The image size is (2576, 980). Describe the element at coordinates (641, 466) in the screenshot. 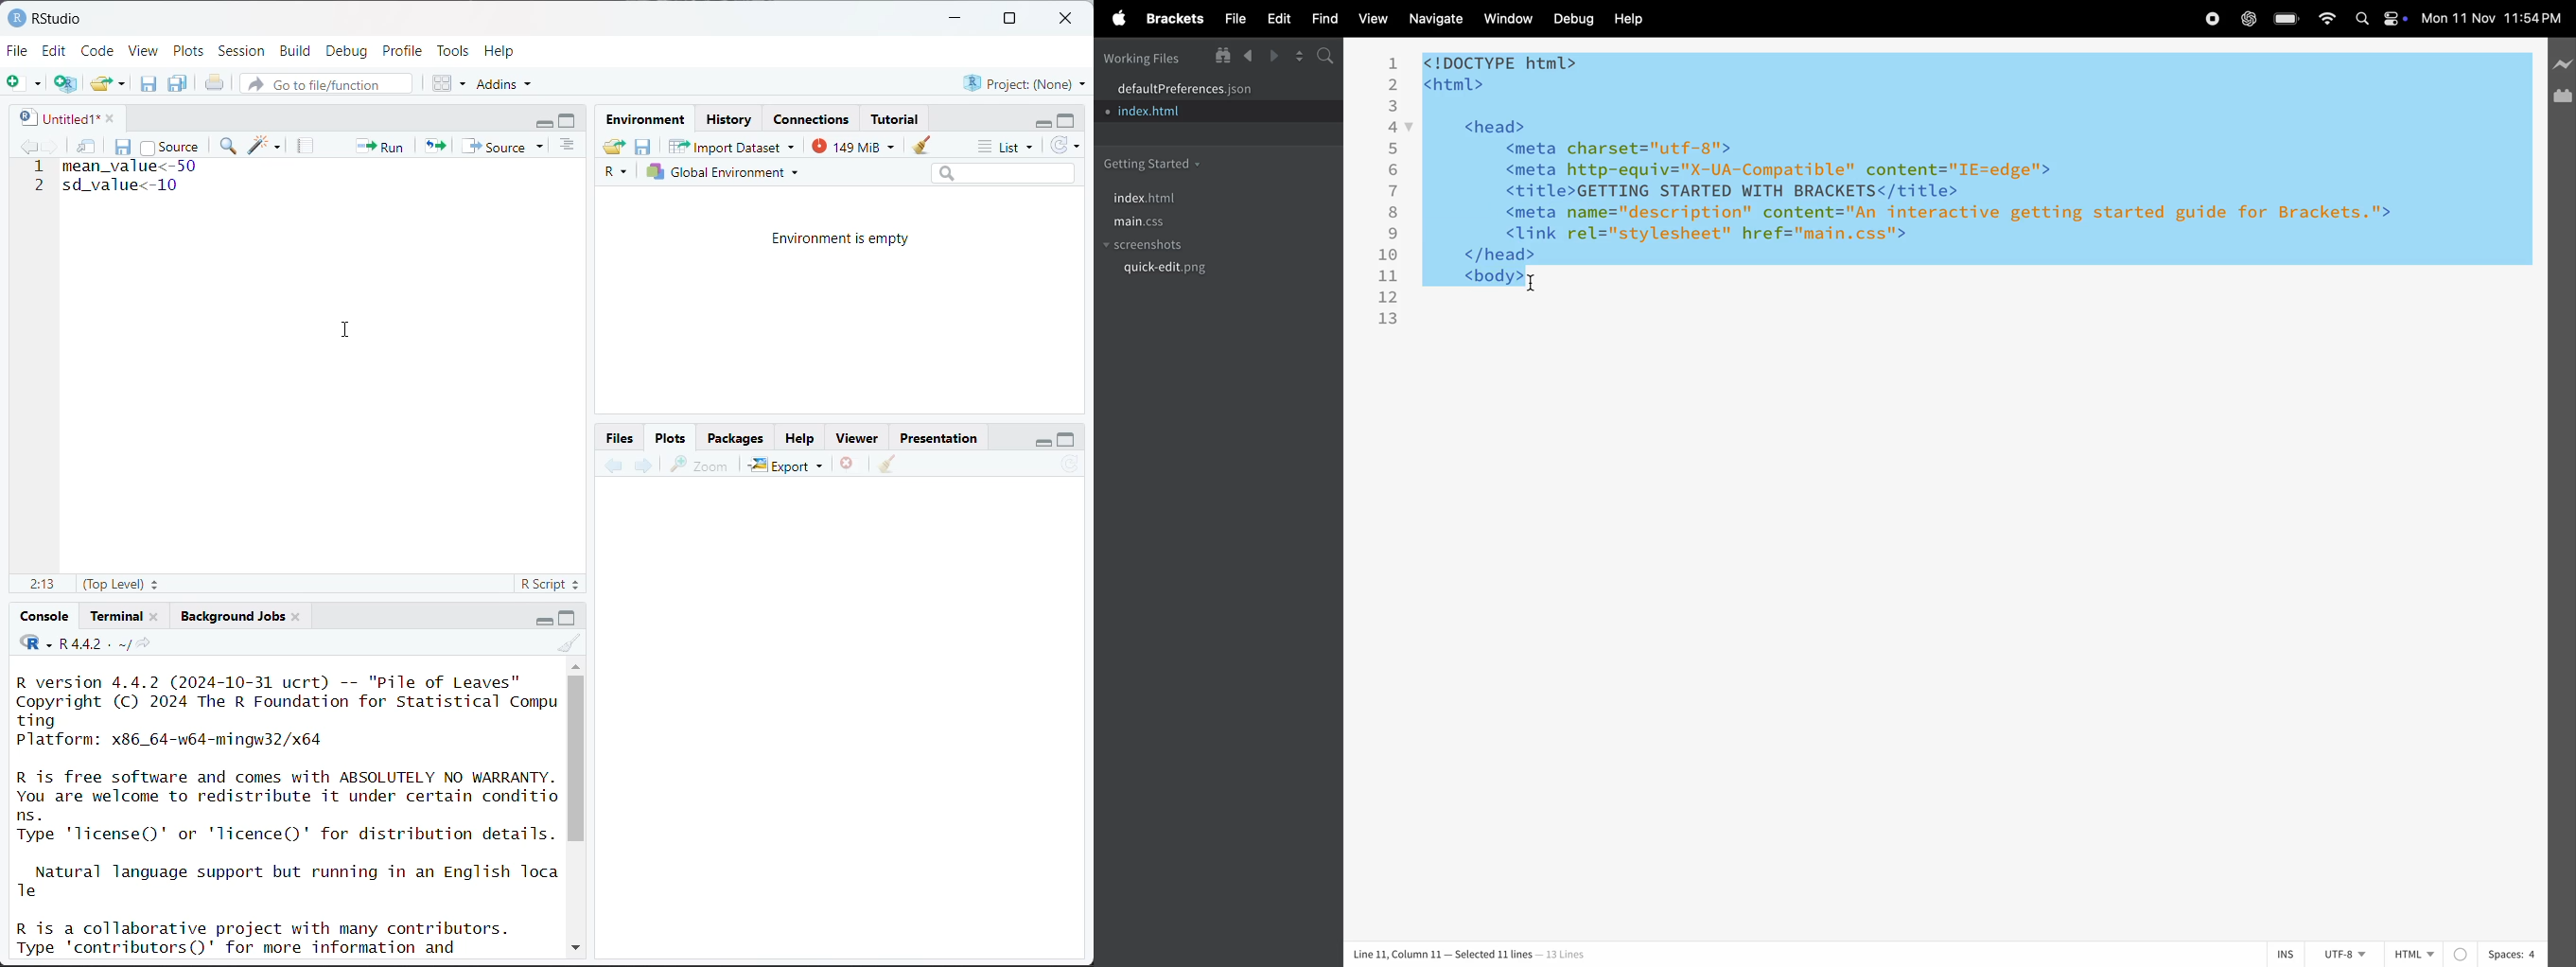

I see `next plot` at that location.